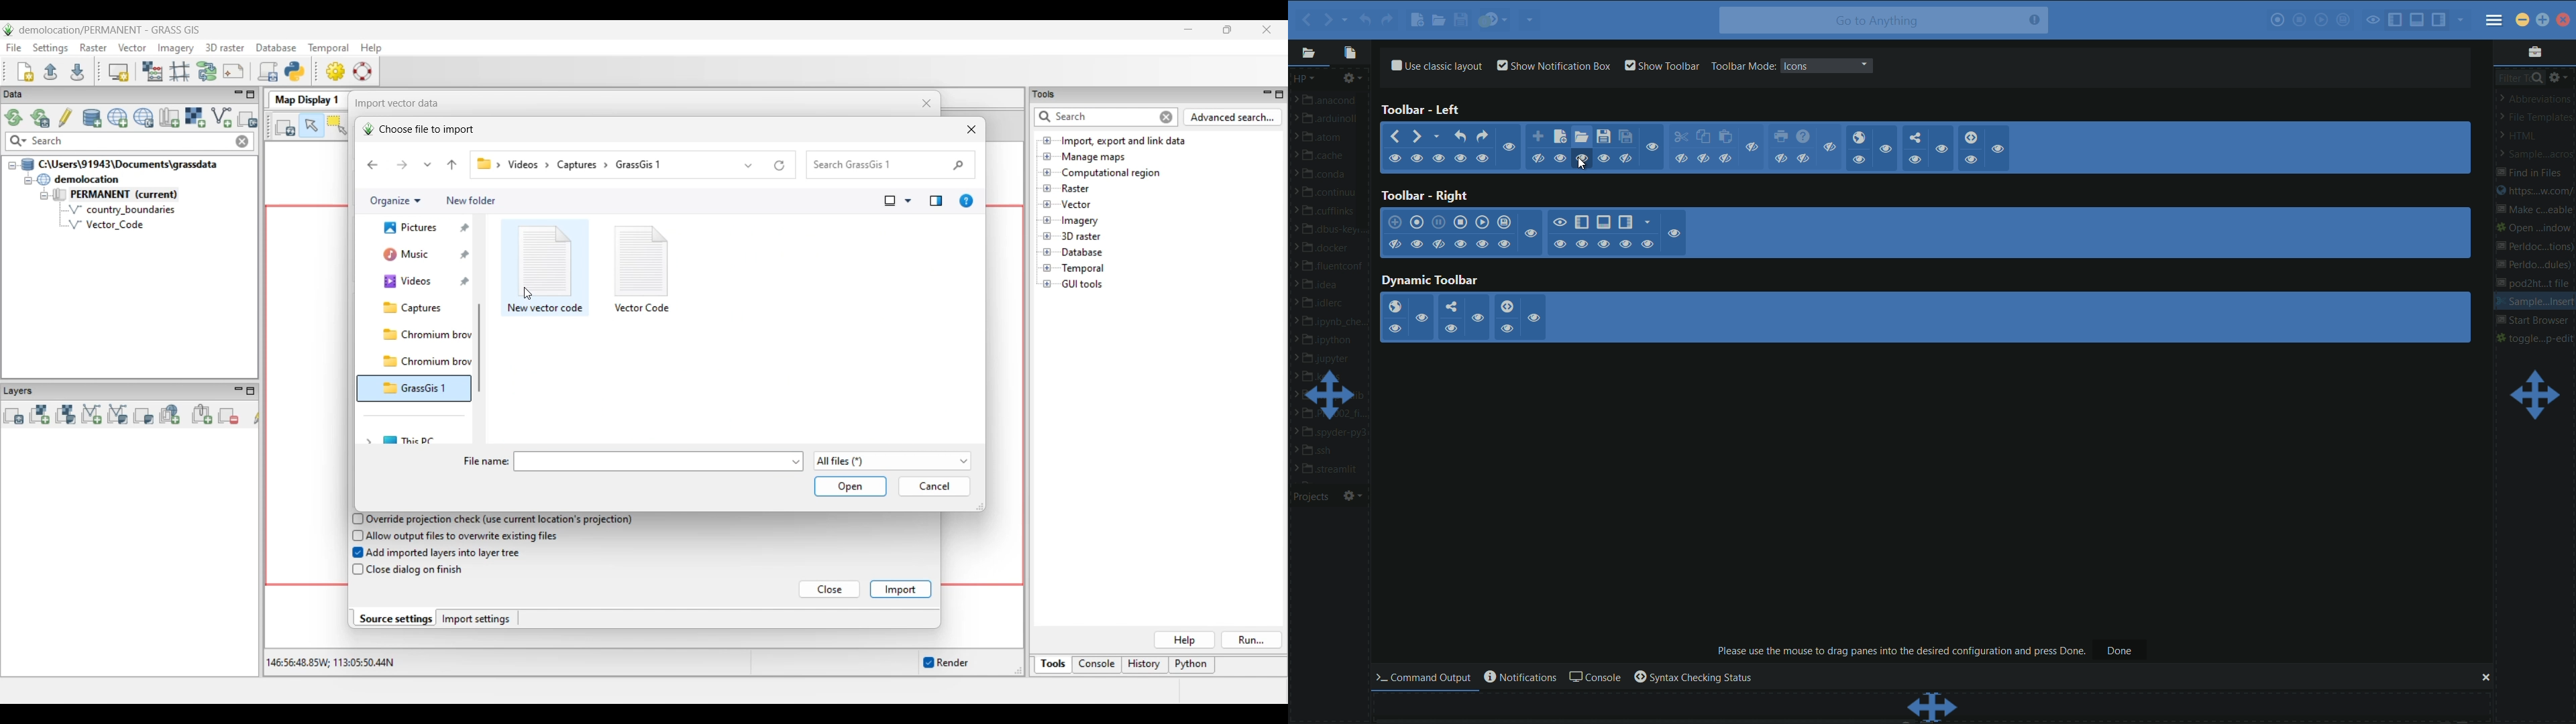 The width and height of the screenshot is (2576, 728). Describe the element at coordinates (1804, 158) in the screenshot. I see `show/hide` at that location.